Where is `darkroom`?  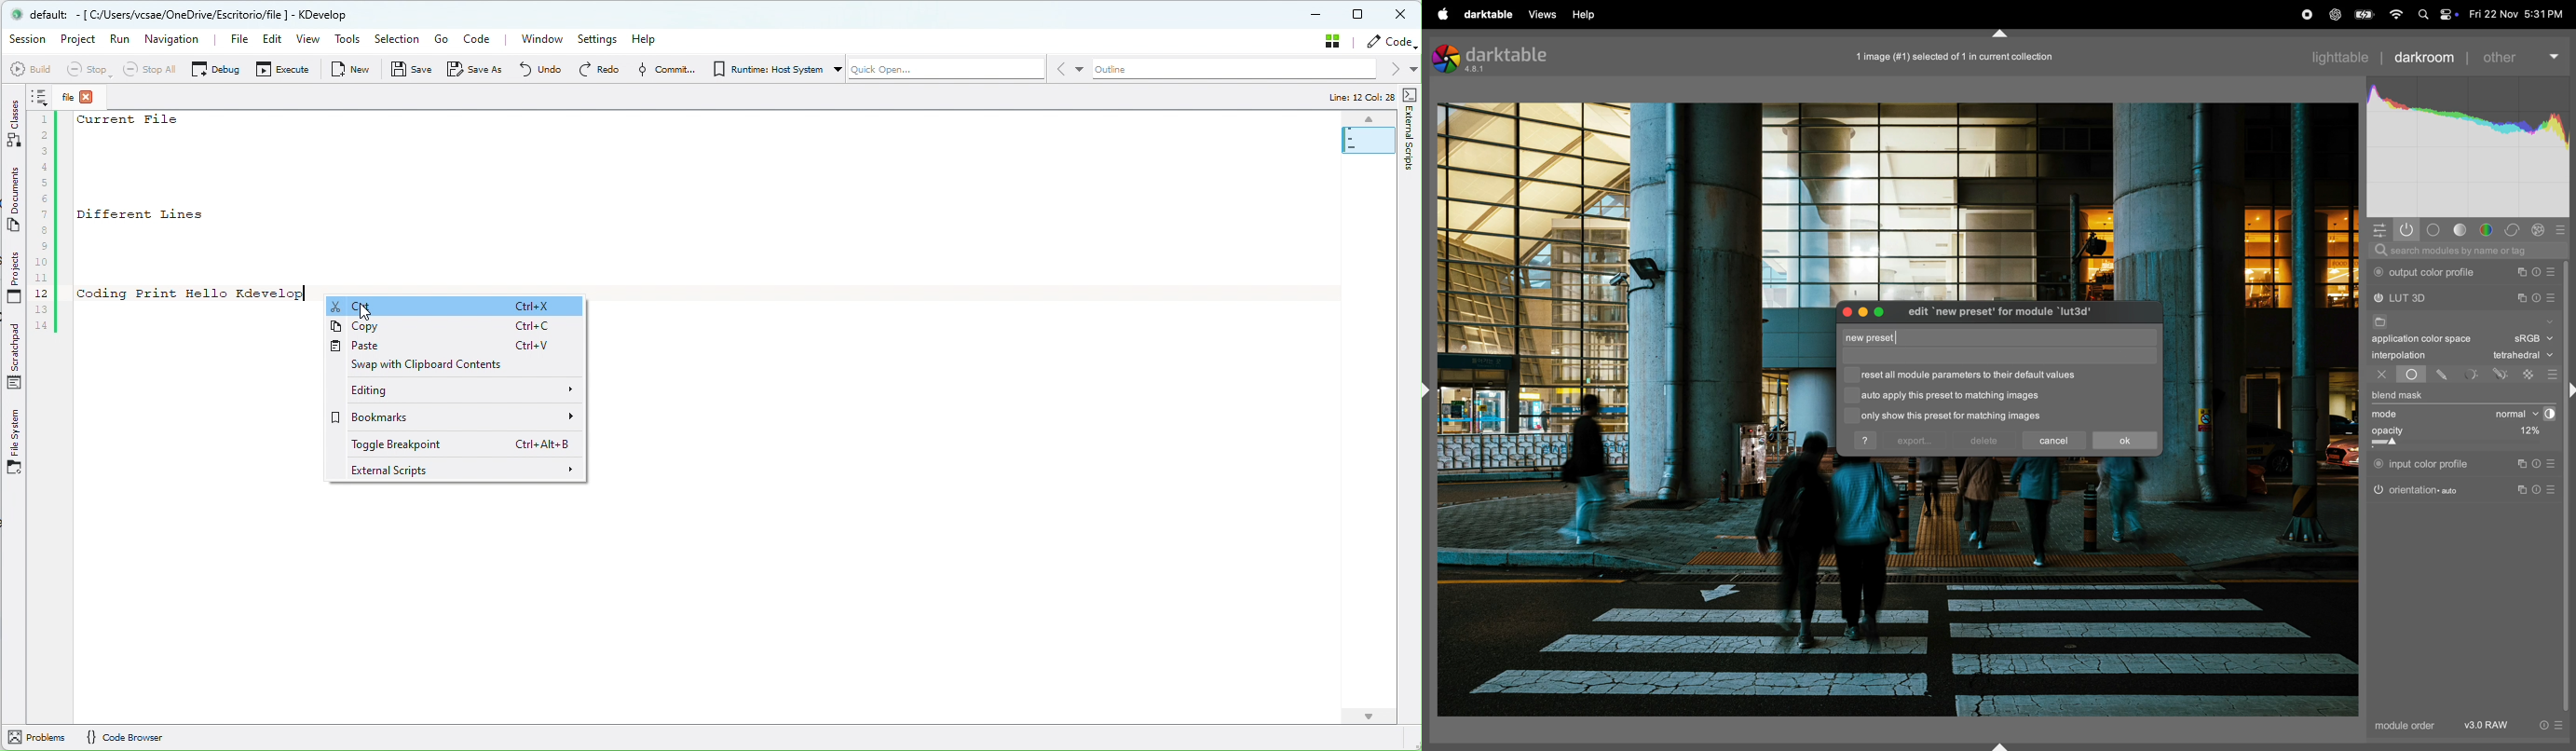 darkroom is located at coordinates (2424, 56).